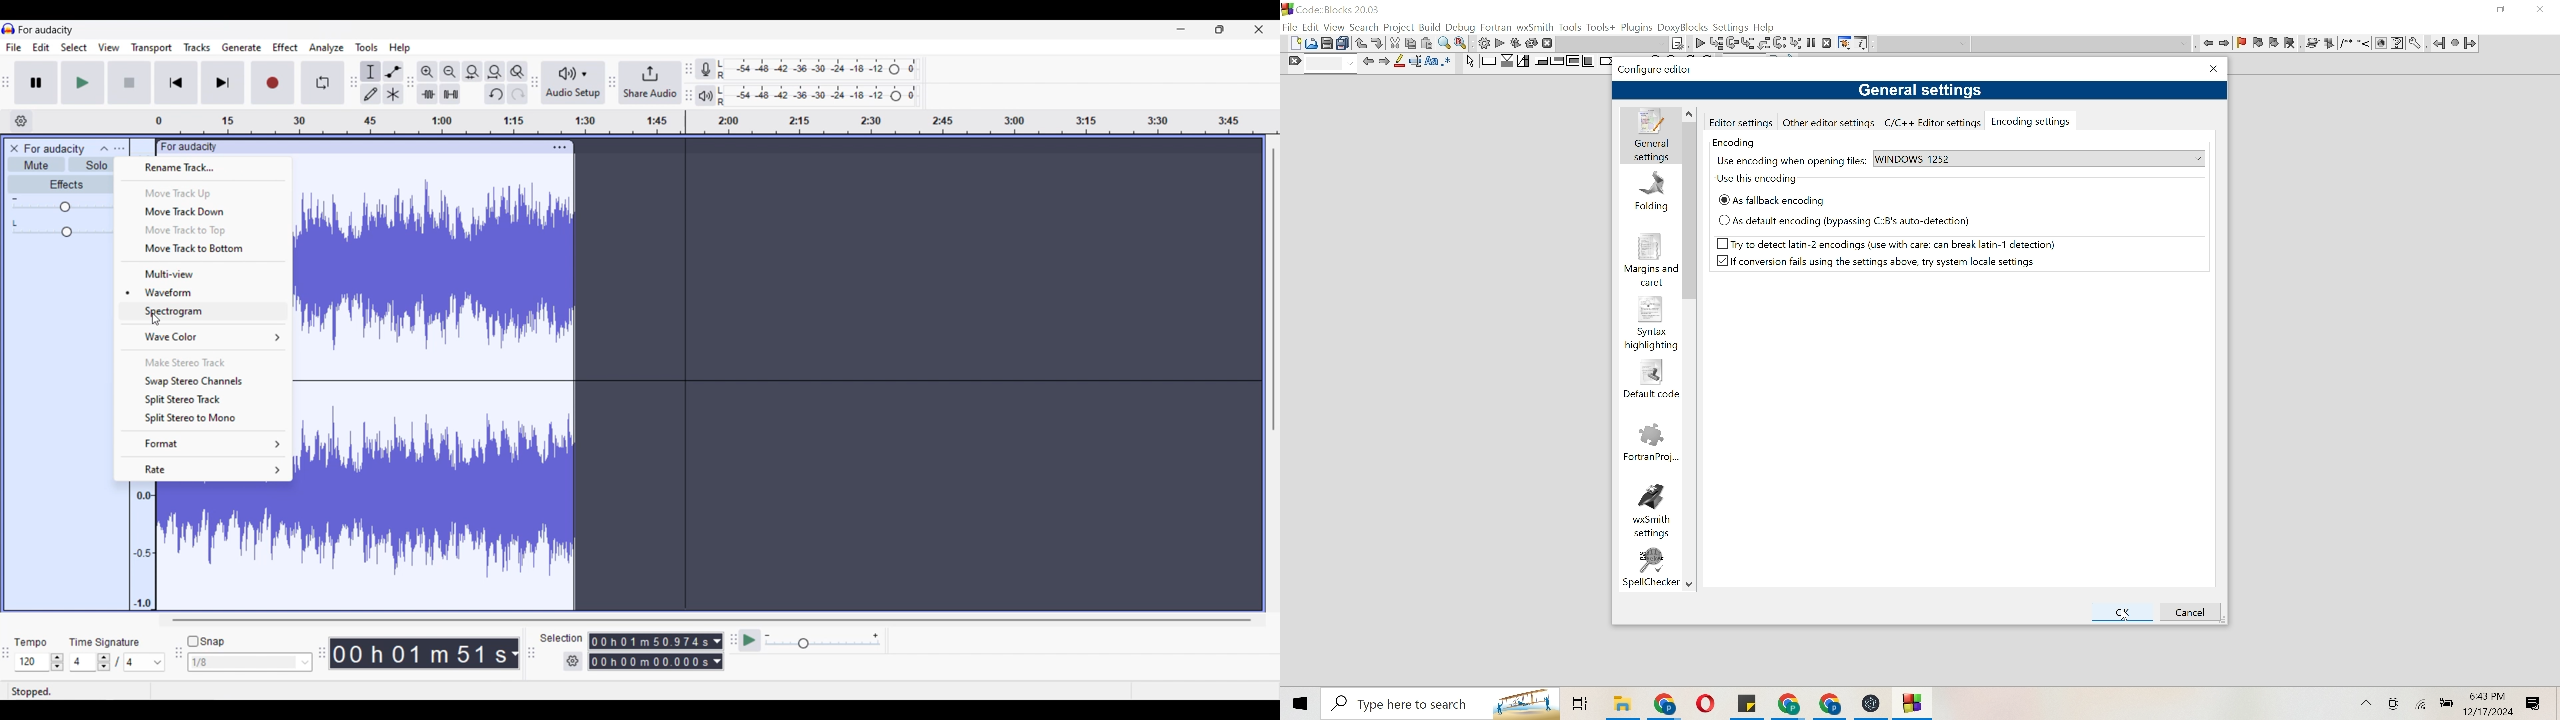  What do you see at coordinates (1828, 123) in the screenshot?
I see `Other editor settings` at bounding box center [1828, 123].